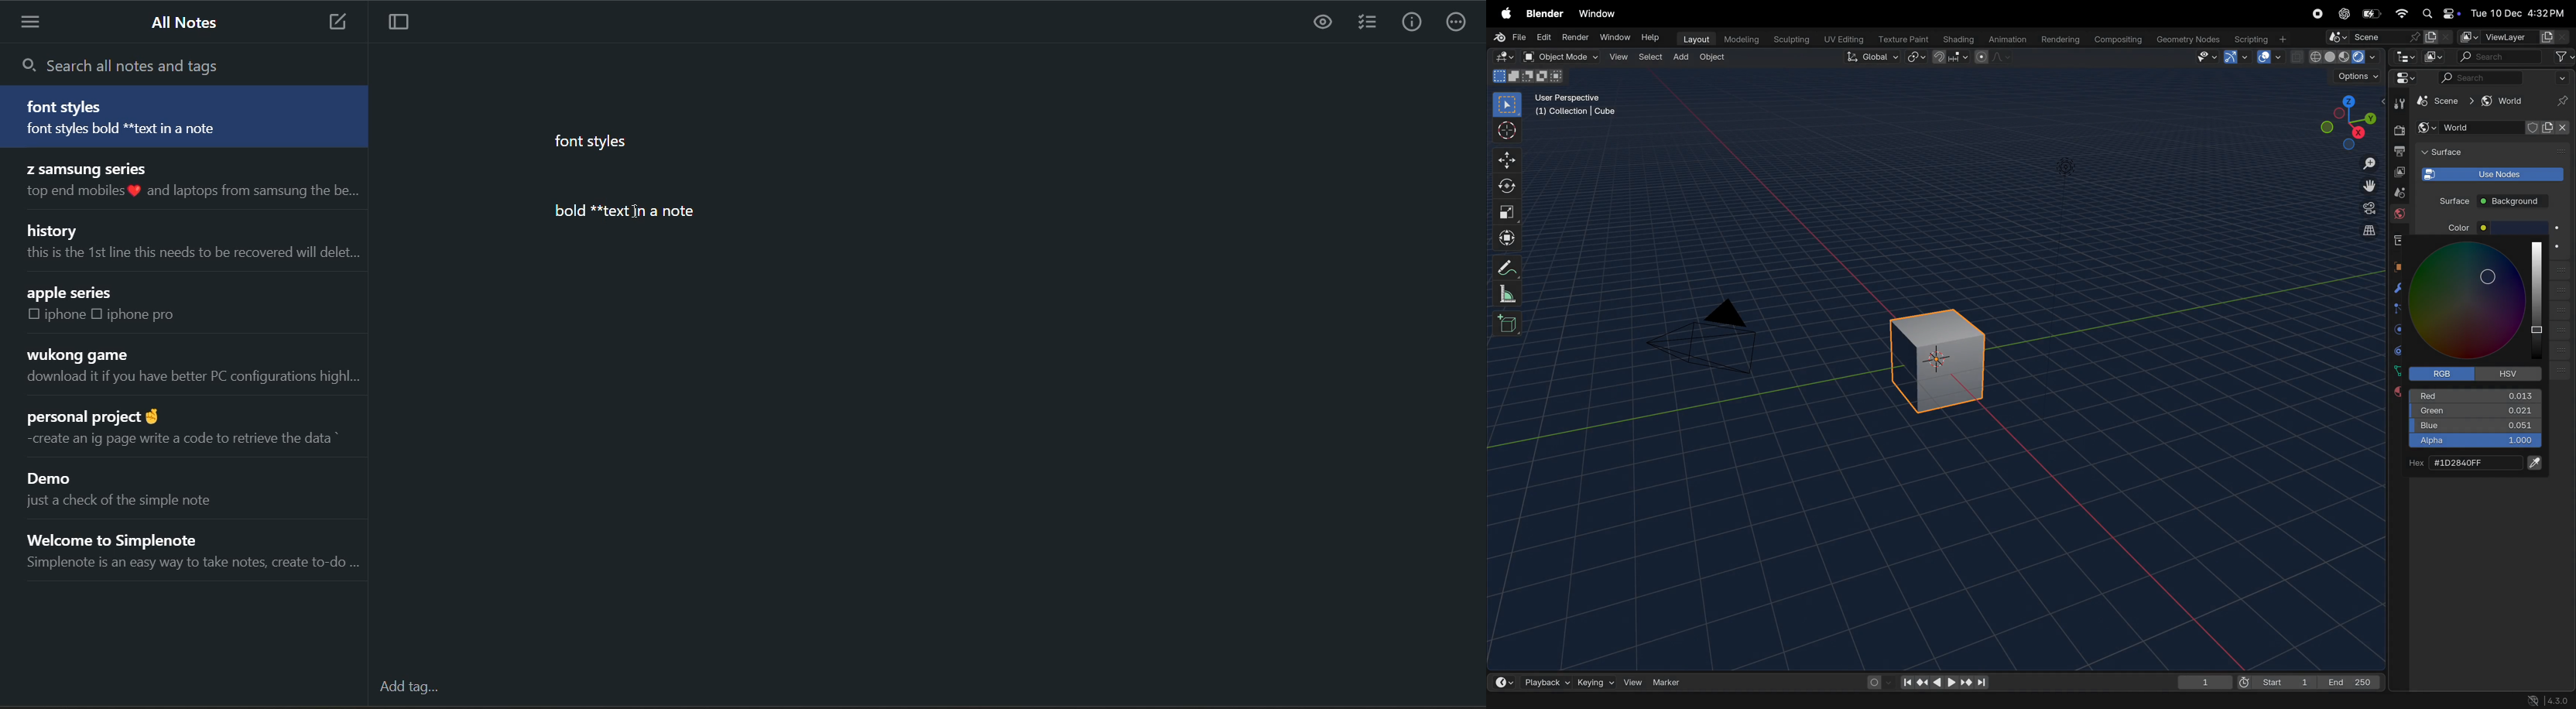  I want to click on iphone pro, so click(142, 314).